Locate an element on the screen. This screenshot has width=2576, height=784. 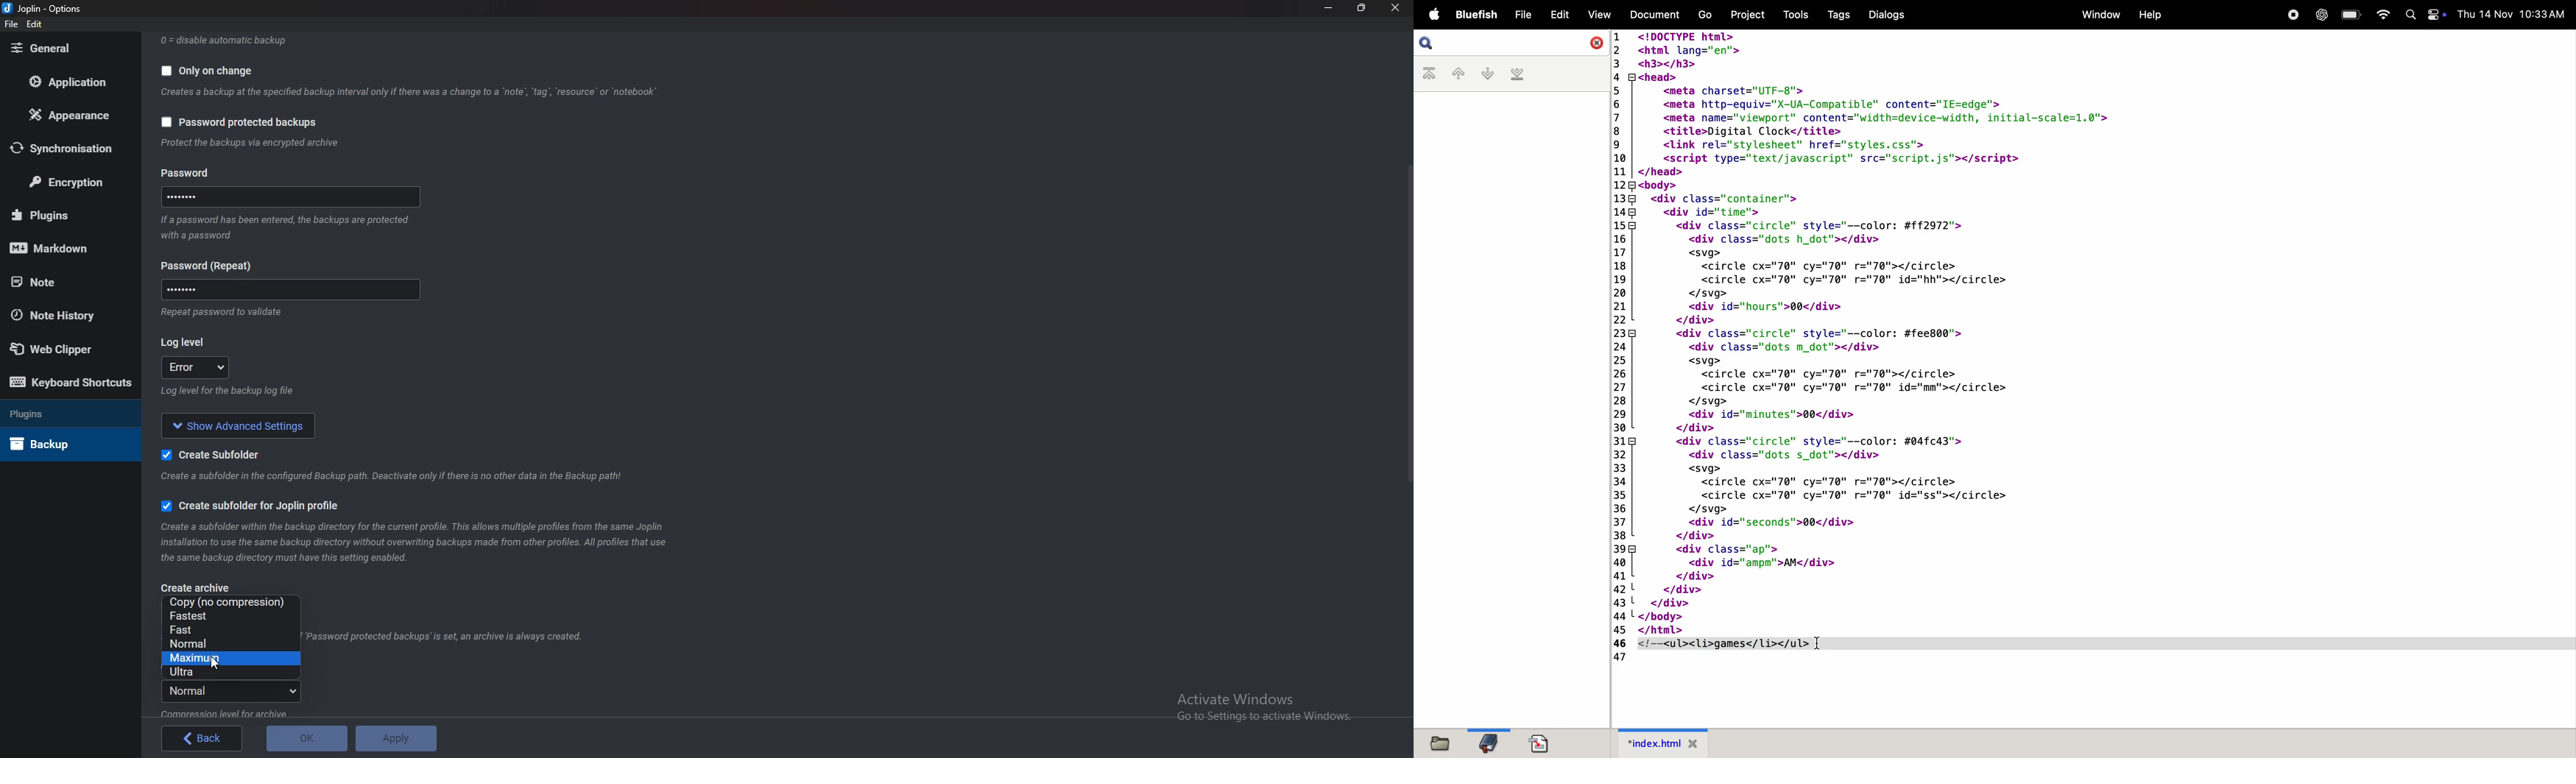
Ultra is located at coordinates (224, 672).